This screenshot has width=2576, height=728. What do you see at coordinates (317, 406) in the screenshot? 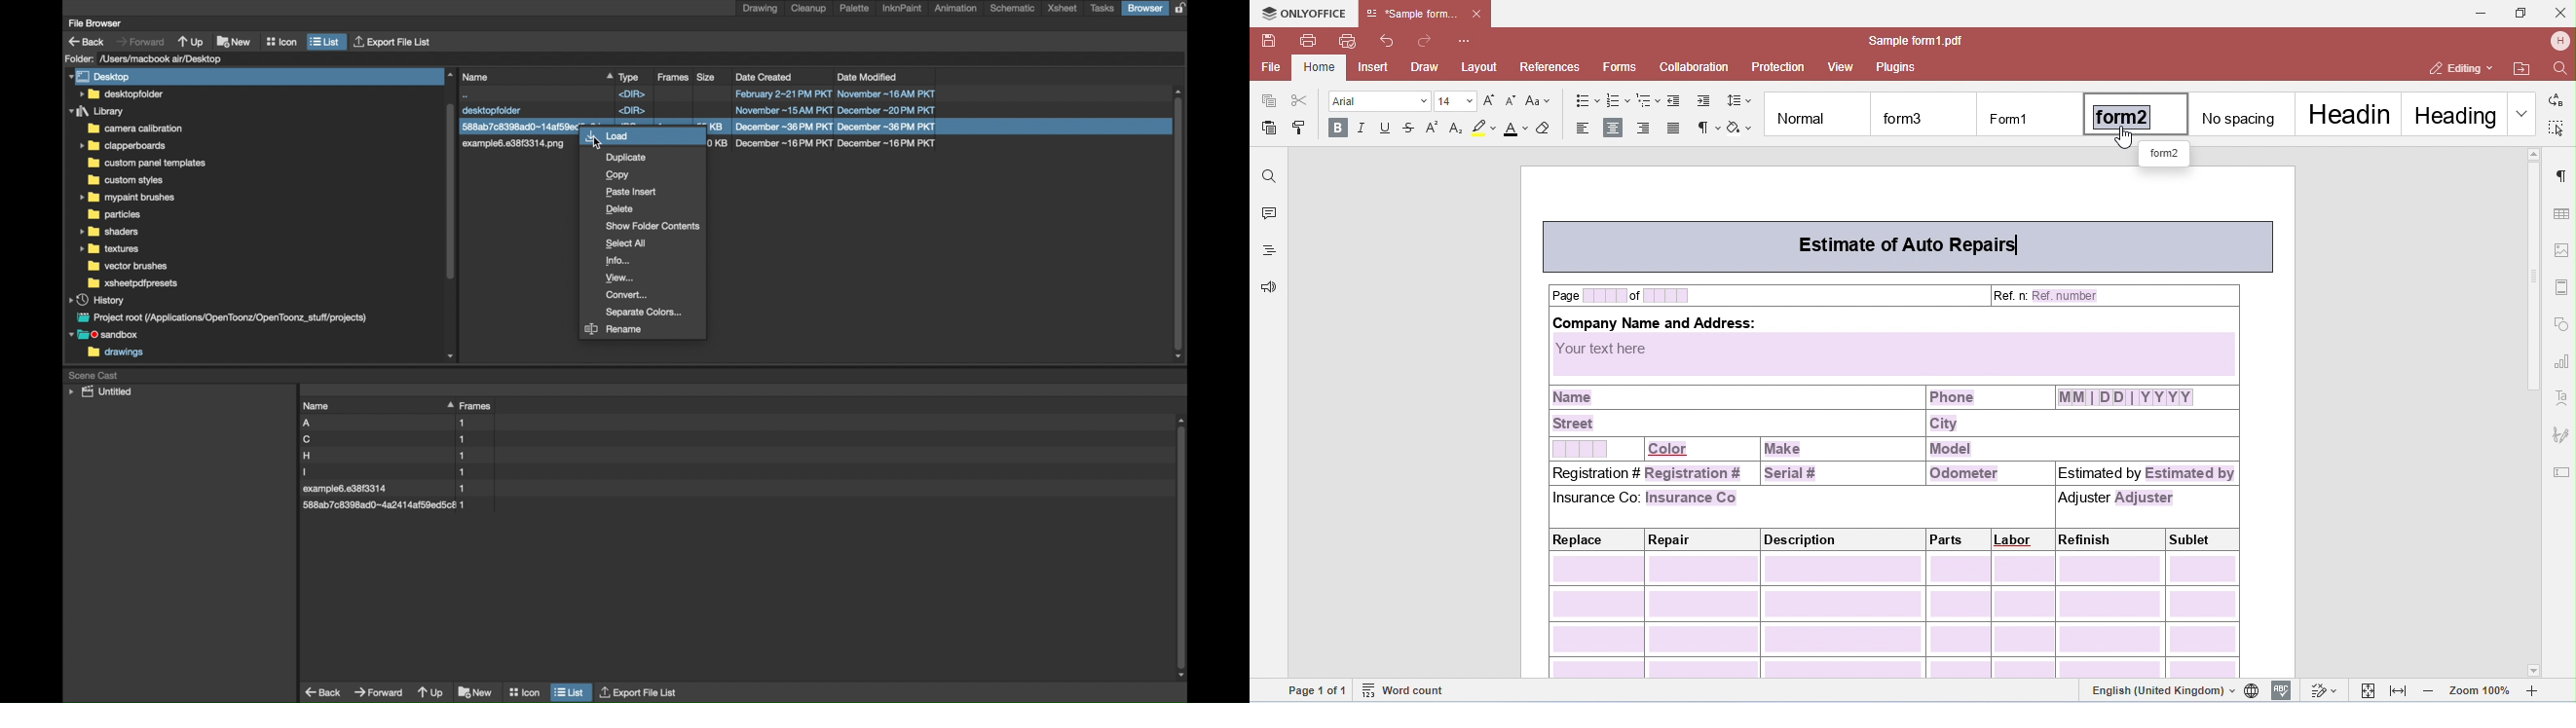
I see `name` at bounding box center [317, 406].